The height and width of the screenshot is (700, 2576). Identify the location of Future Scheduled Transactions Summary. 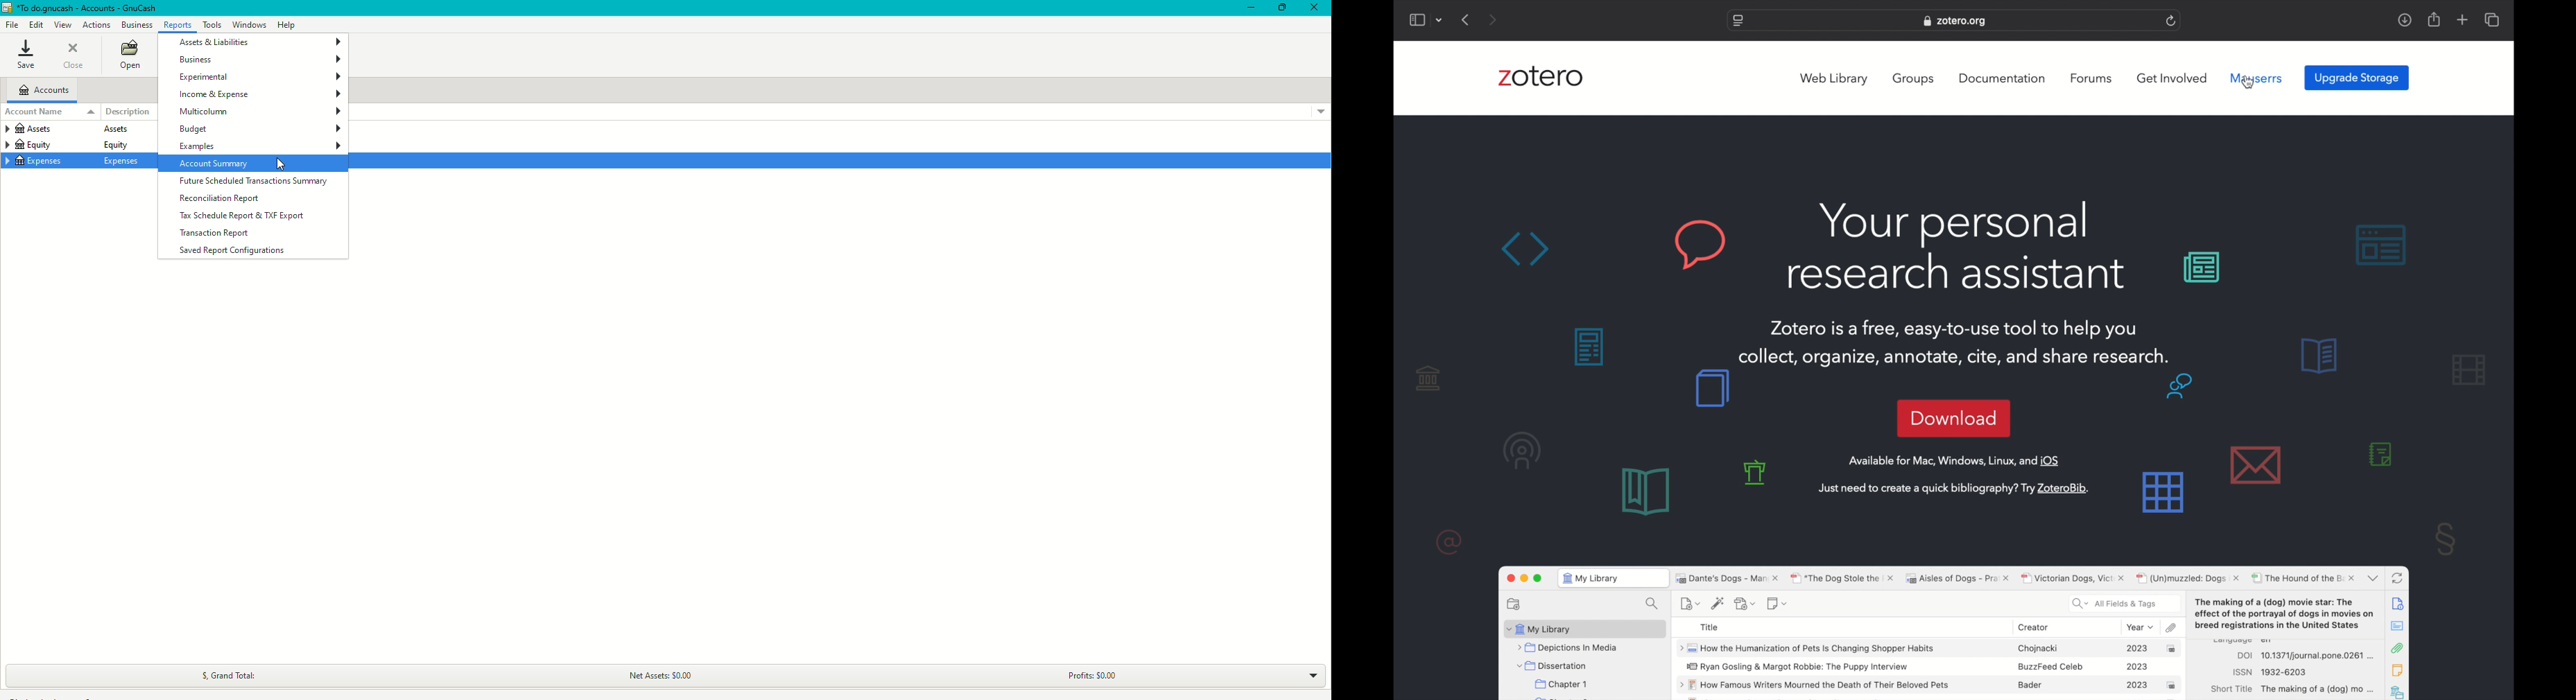
(252, 181).